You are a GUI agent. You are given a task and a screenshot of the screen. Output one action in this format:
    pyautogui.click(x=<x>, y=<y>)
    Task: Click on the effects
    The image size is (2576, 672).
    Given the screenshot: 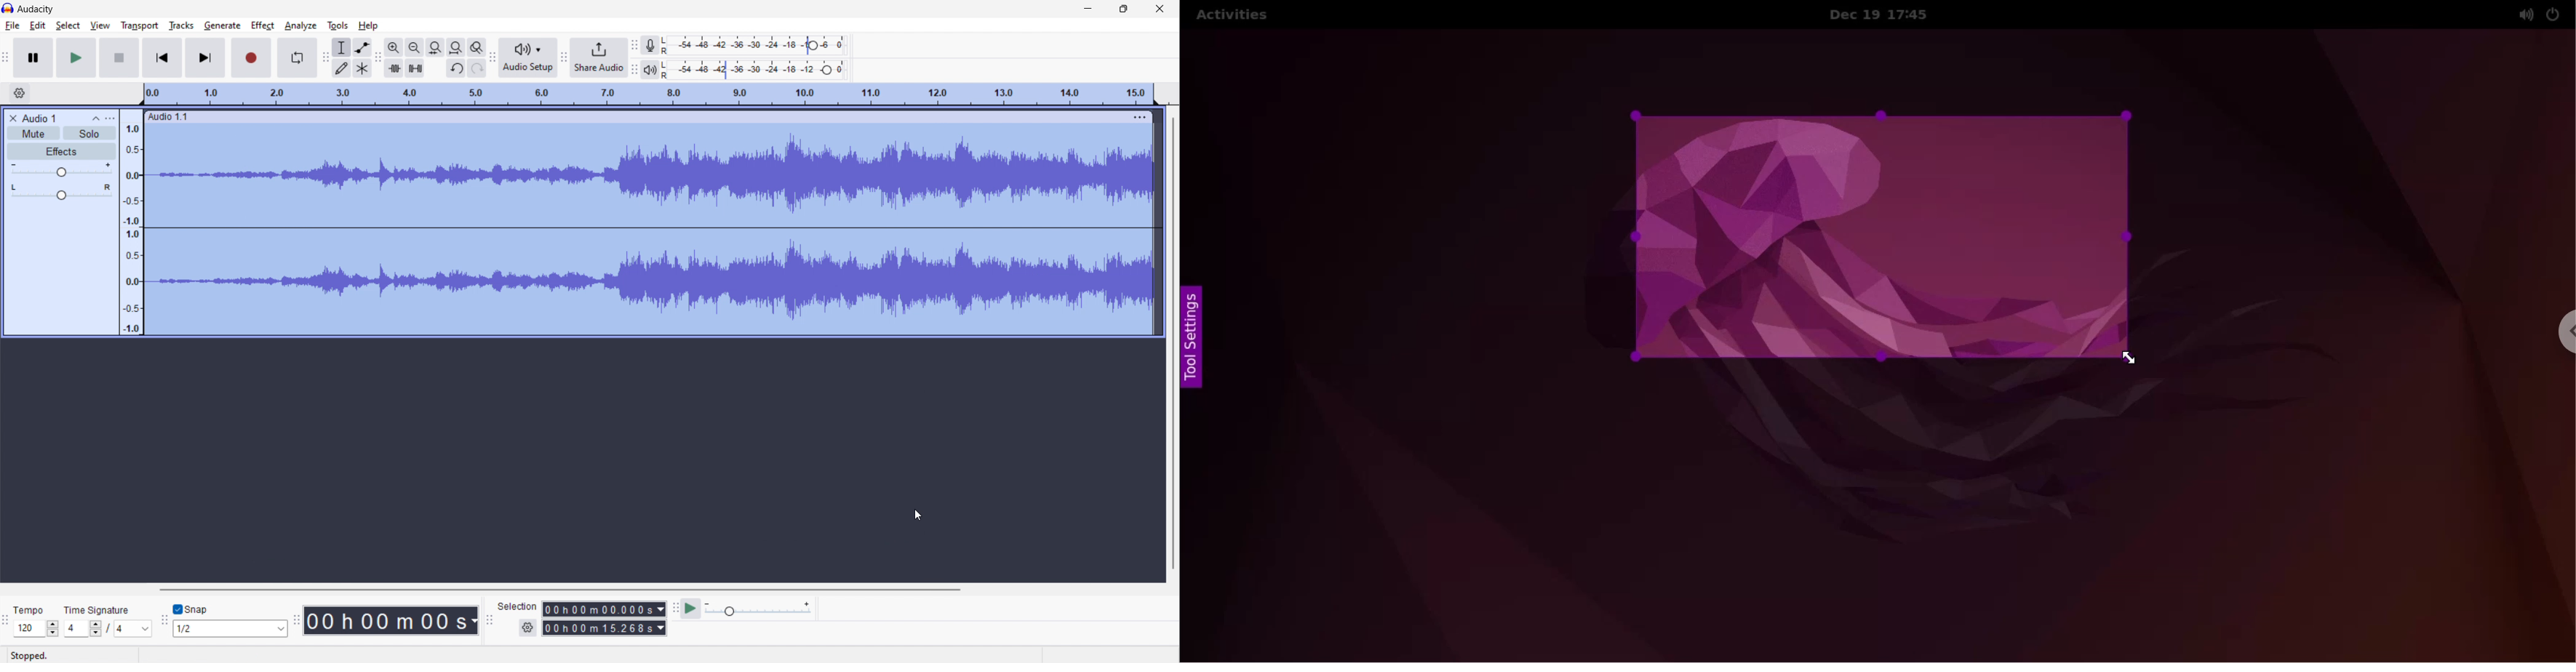 What is the action you would take?
    pyautogui.click(x=62, y=152)
    